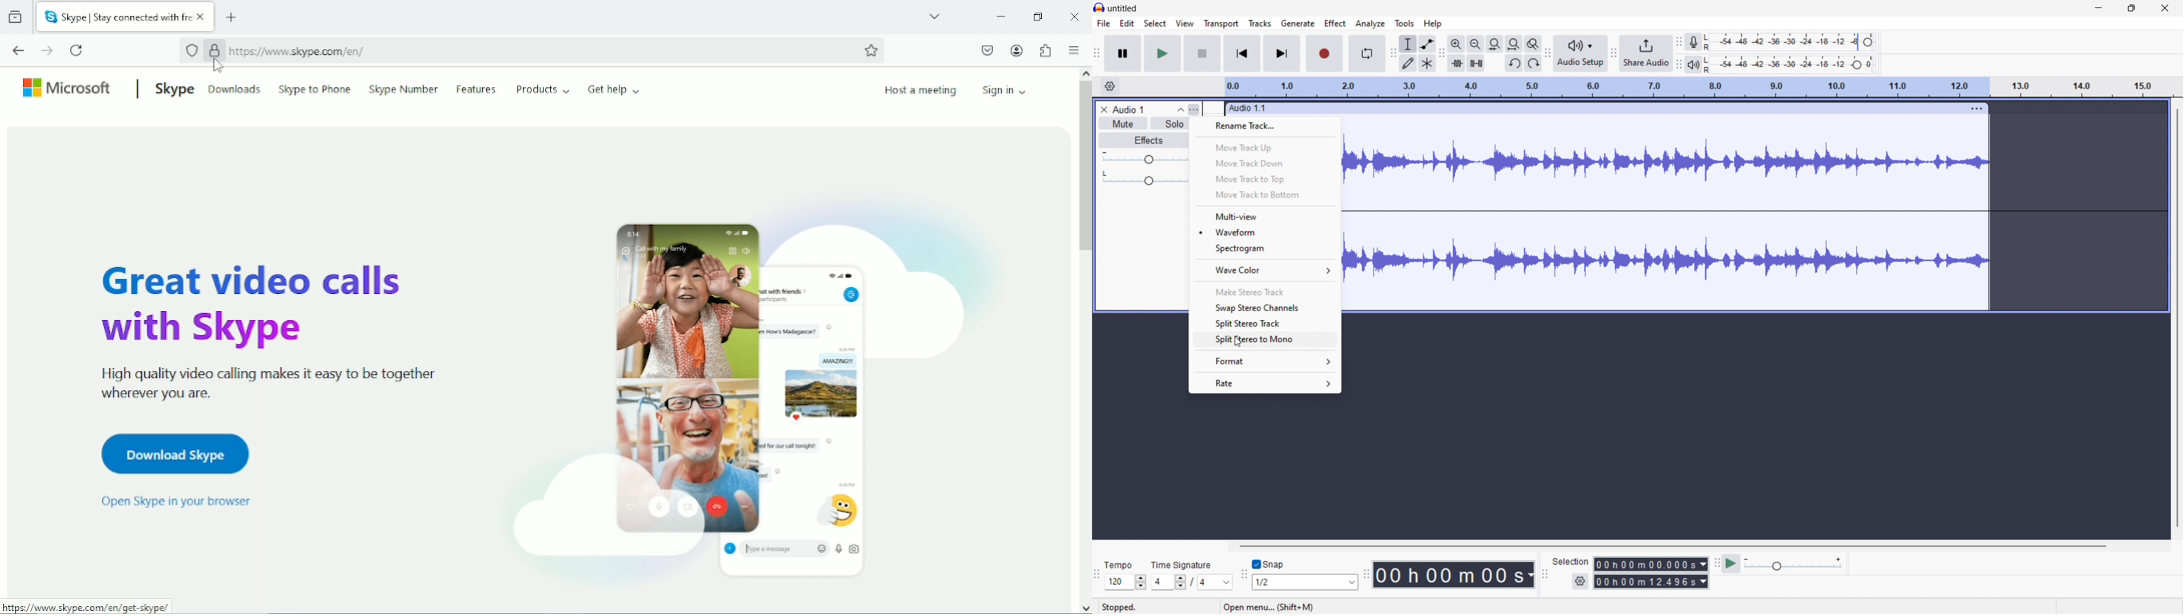  What do you see at coordinates (1533, 63) in the screenshot?
I see `redo` at bounding box center [1533, 63].